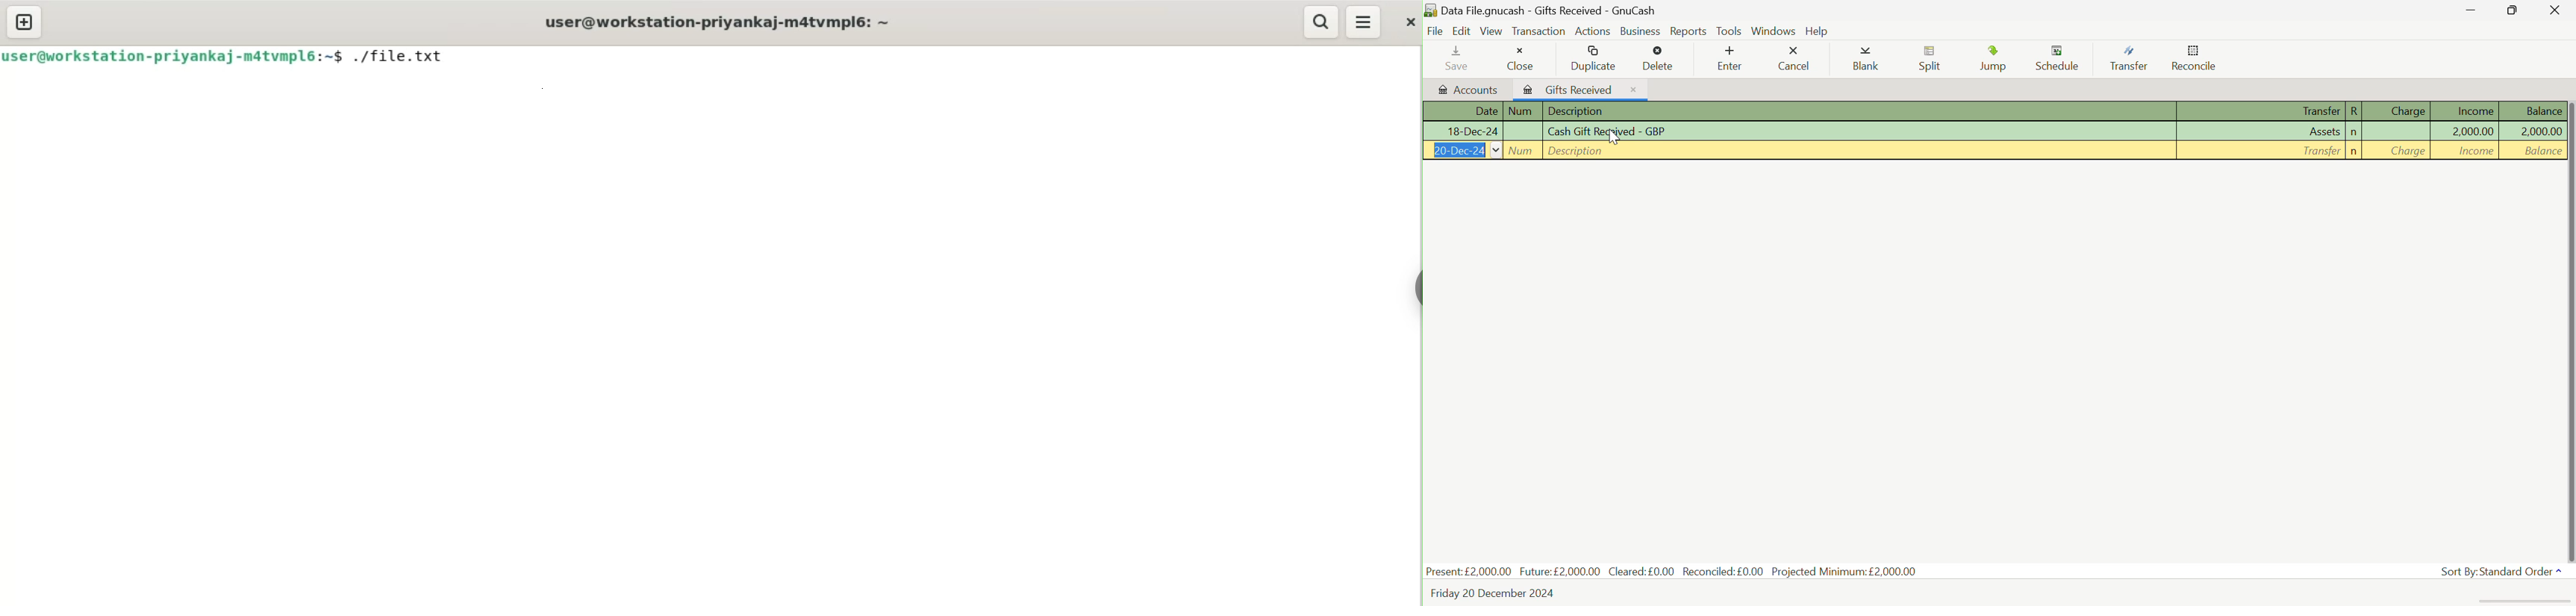  Describe the element at coordinates (1523, 111) in the screenshot. I see `Num` at that location.